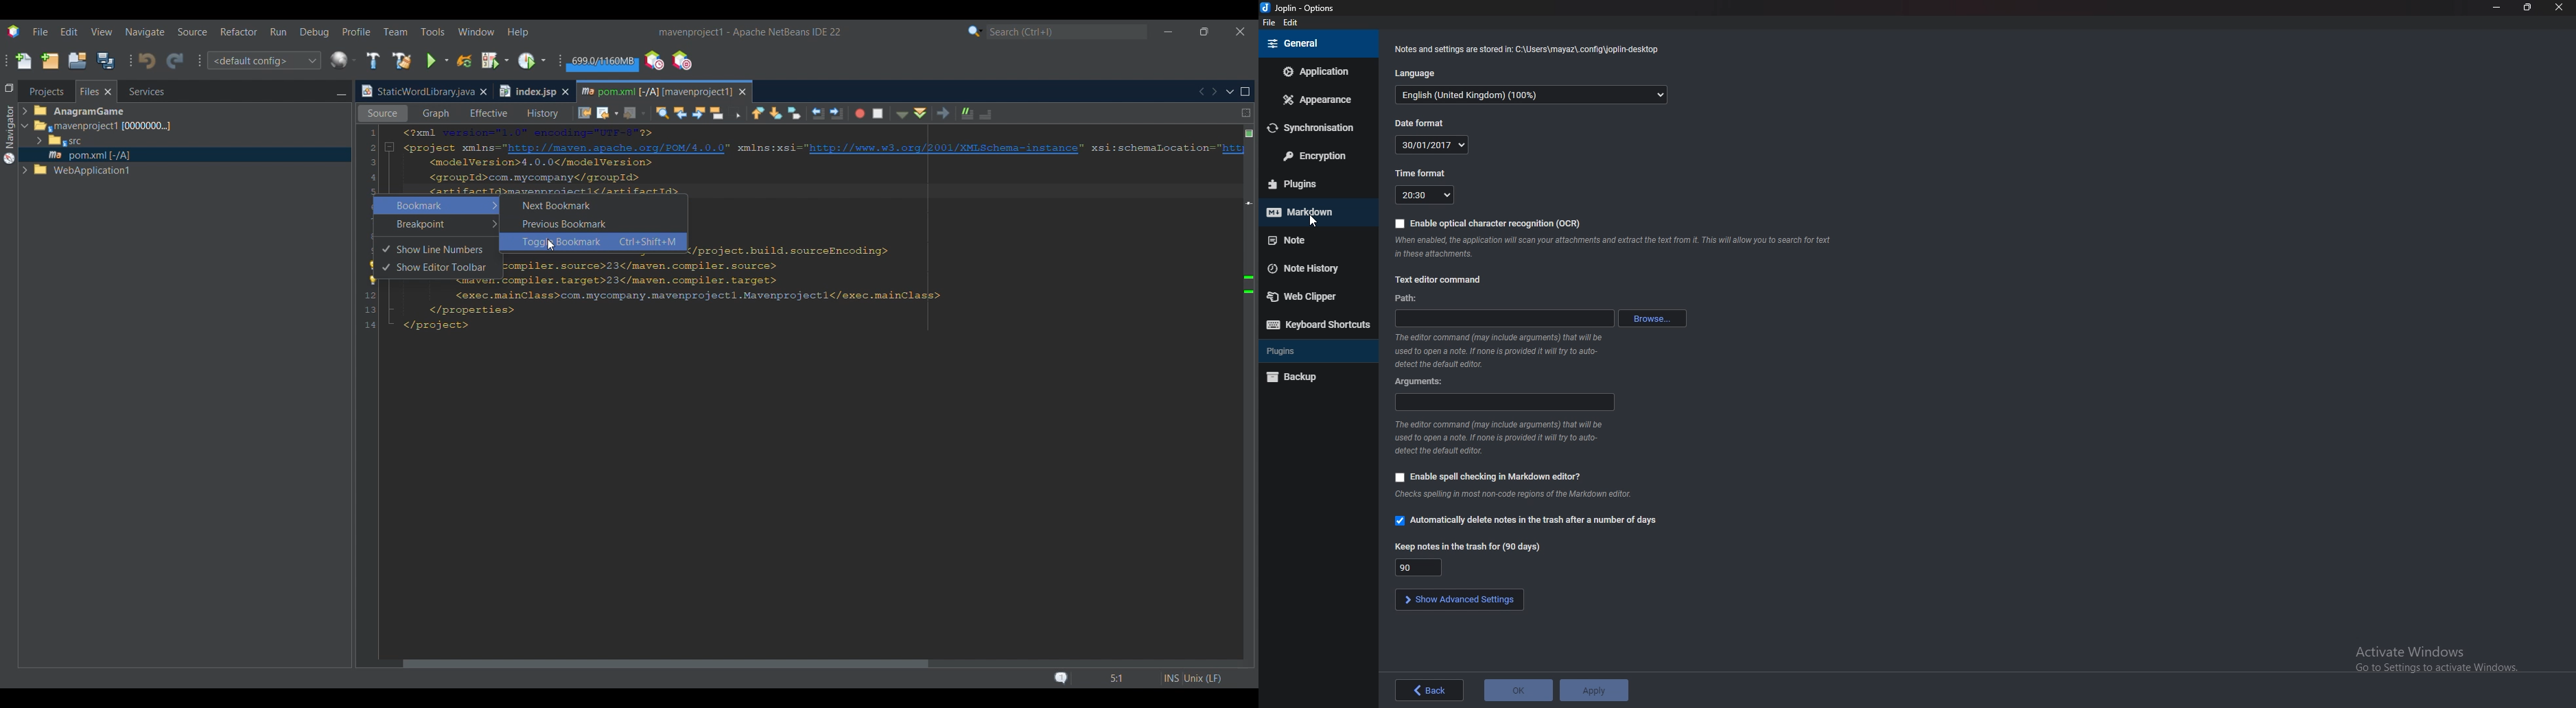 The width and height of the screenshot is (2576, 728). I want to click on Keep notes in the trash, so click(1424, 567).